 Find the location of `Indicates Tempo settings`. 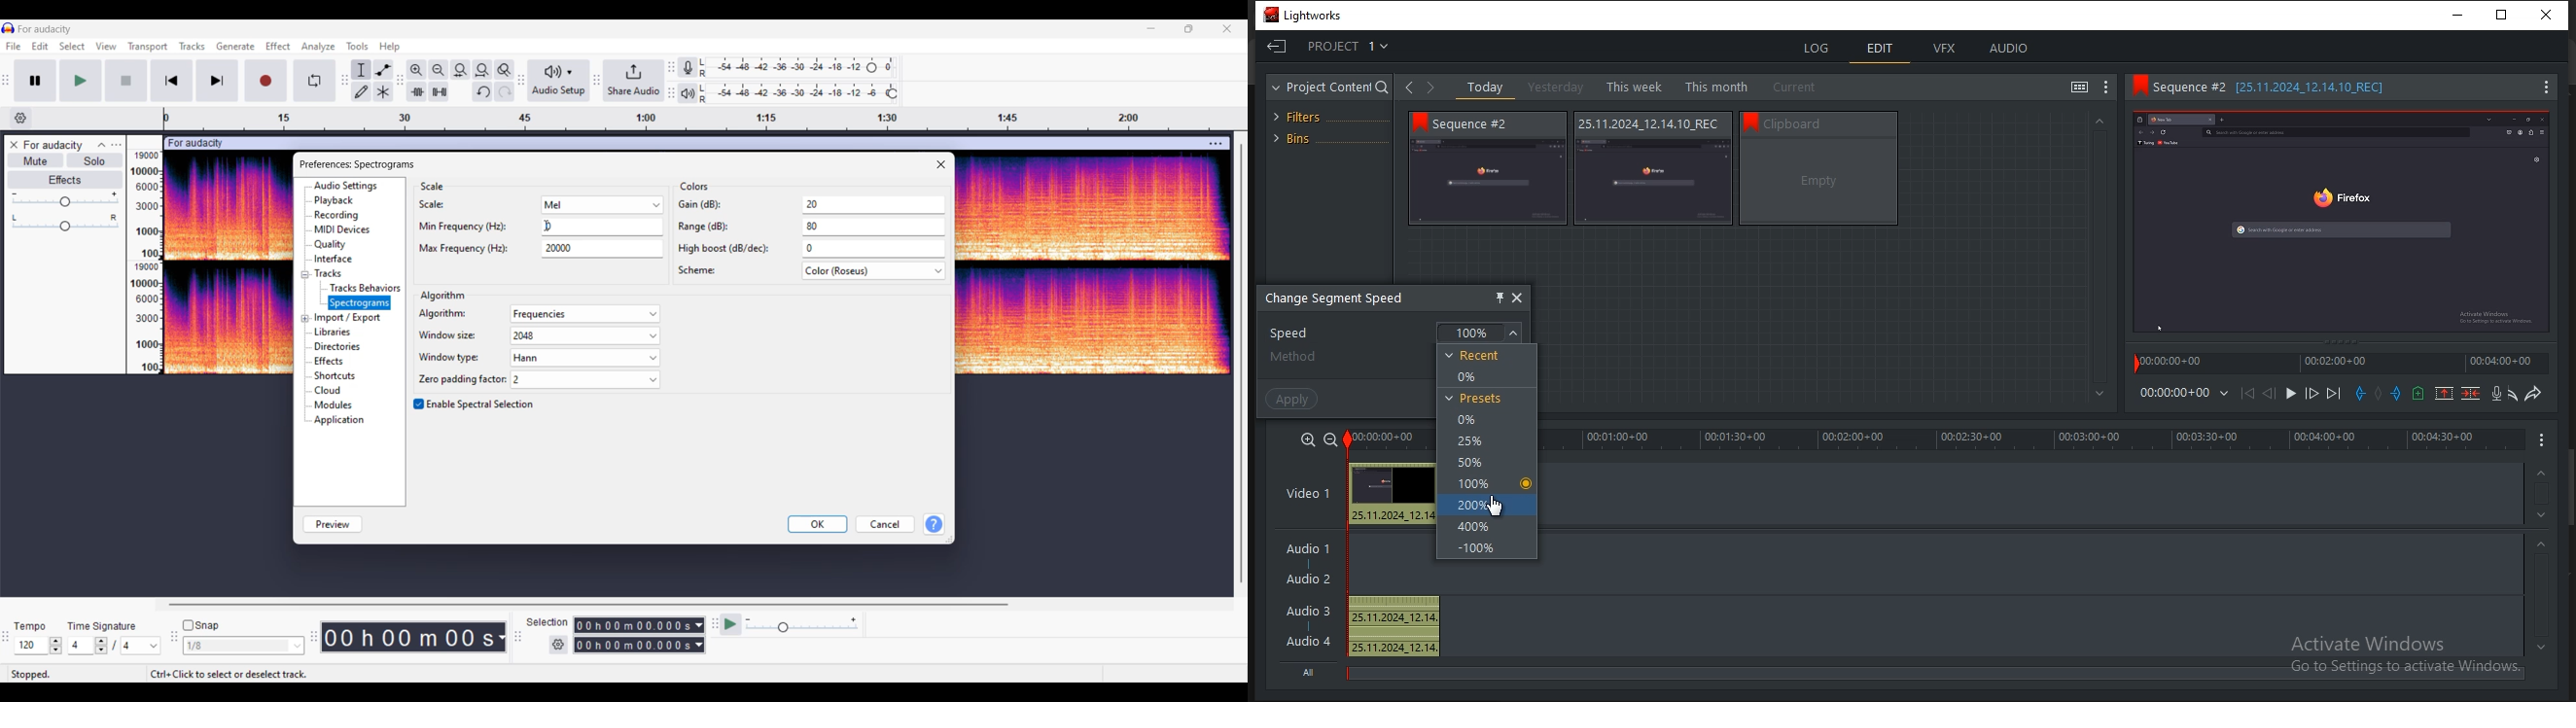

Indicates Tempo settings is located at coordinates (31, 627).